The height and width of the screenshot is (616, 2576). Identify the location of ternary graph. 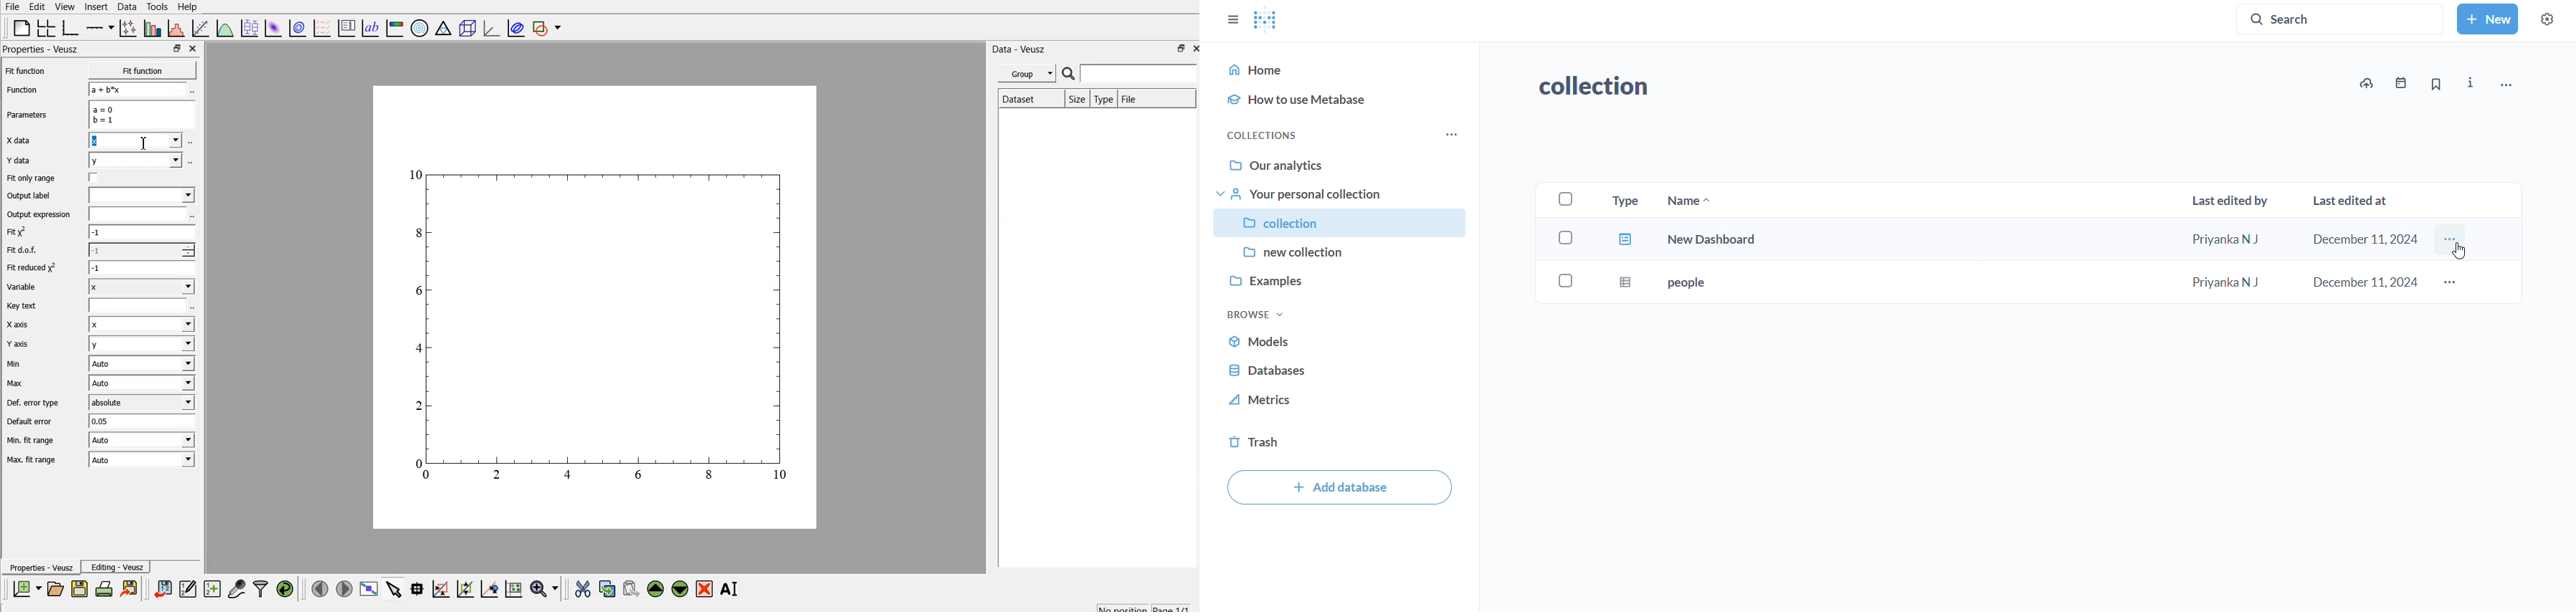
(443, 29).